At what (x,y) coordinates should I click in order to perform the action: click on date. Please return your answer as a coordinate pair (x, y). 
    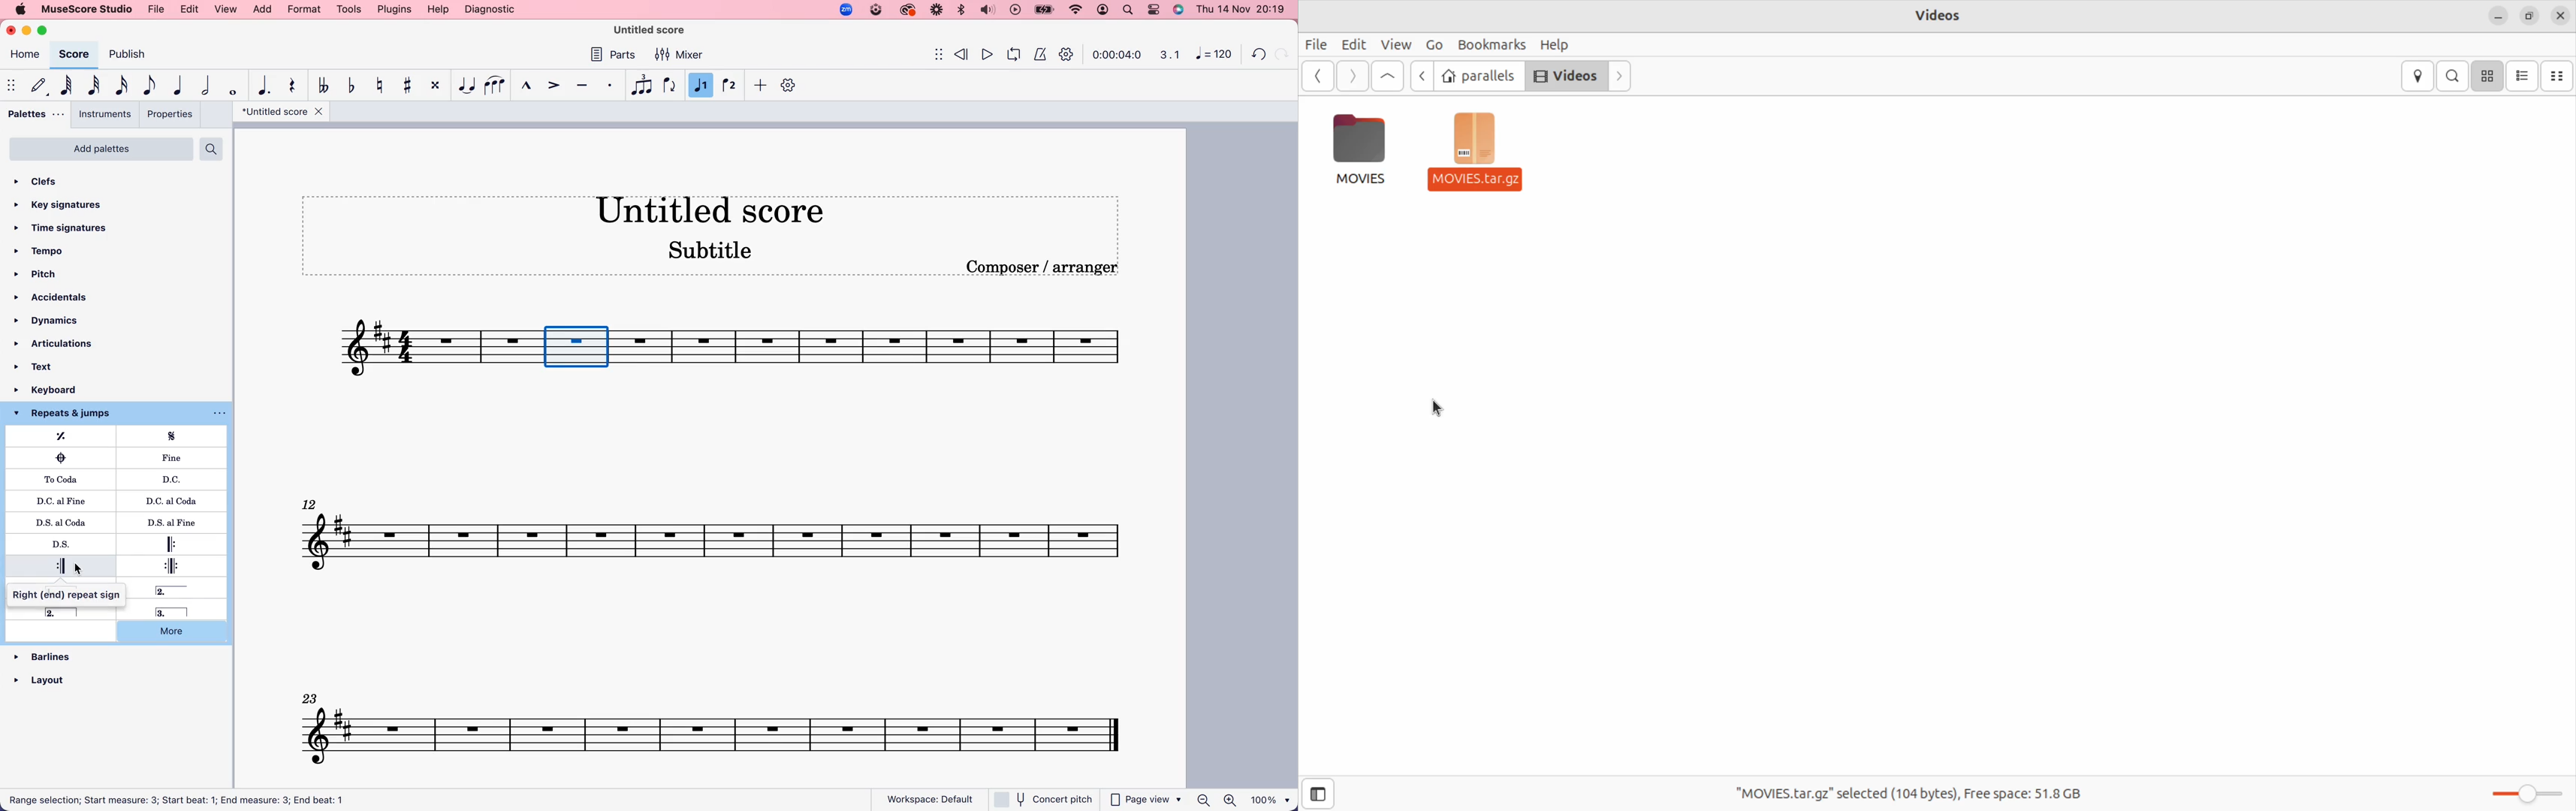
    Looking at the image, I should click on (1239, 9).